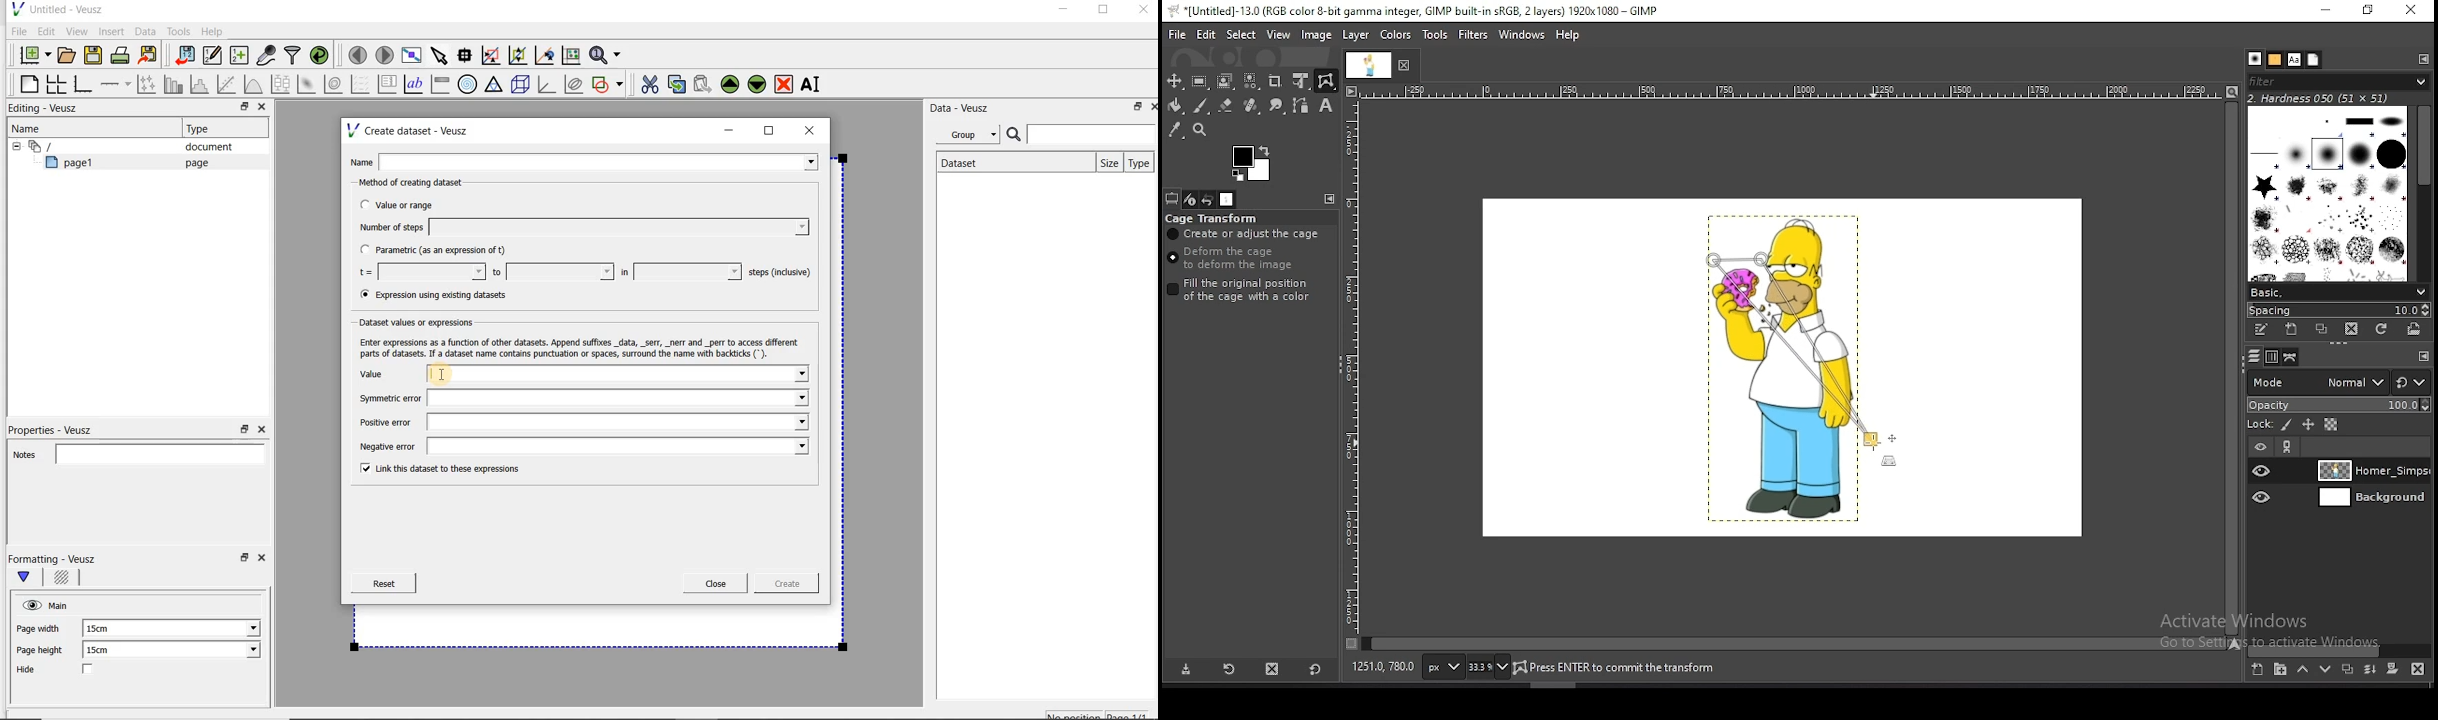 The width and height of the screenshot is (2464, 728). What do you see at coordinates (716, 583) in the screenshot?
I see `Close` at bounding box center [716, 583].